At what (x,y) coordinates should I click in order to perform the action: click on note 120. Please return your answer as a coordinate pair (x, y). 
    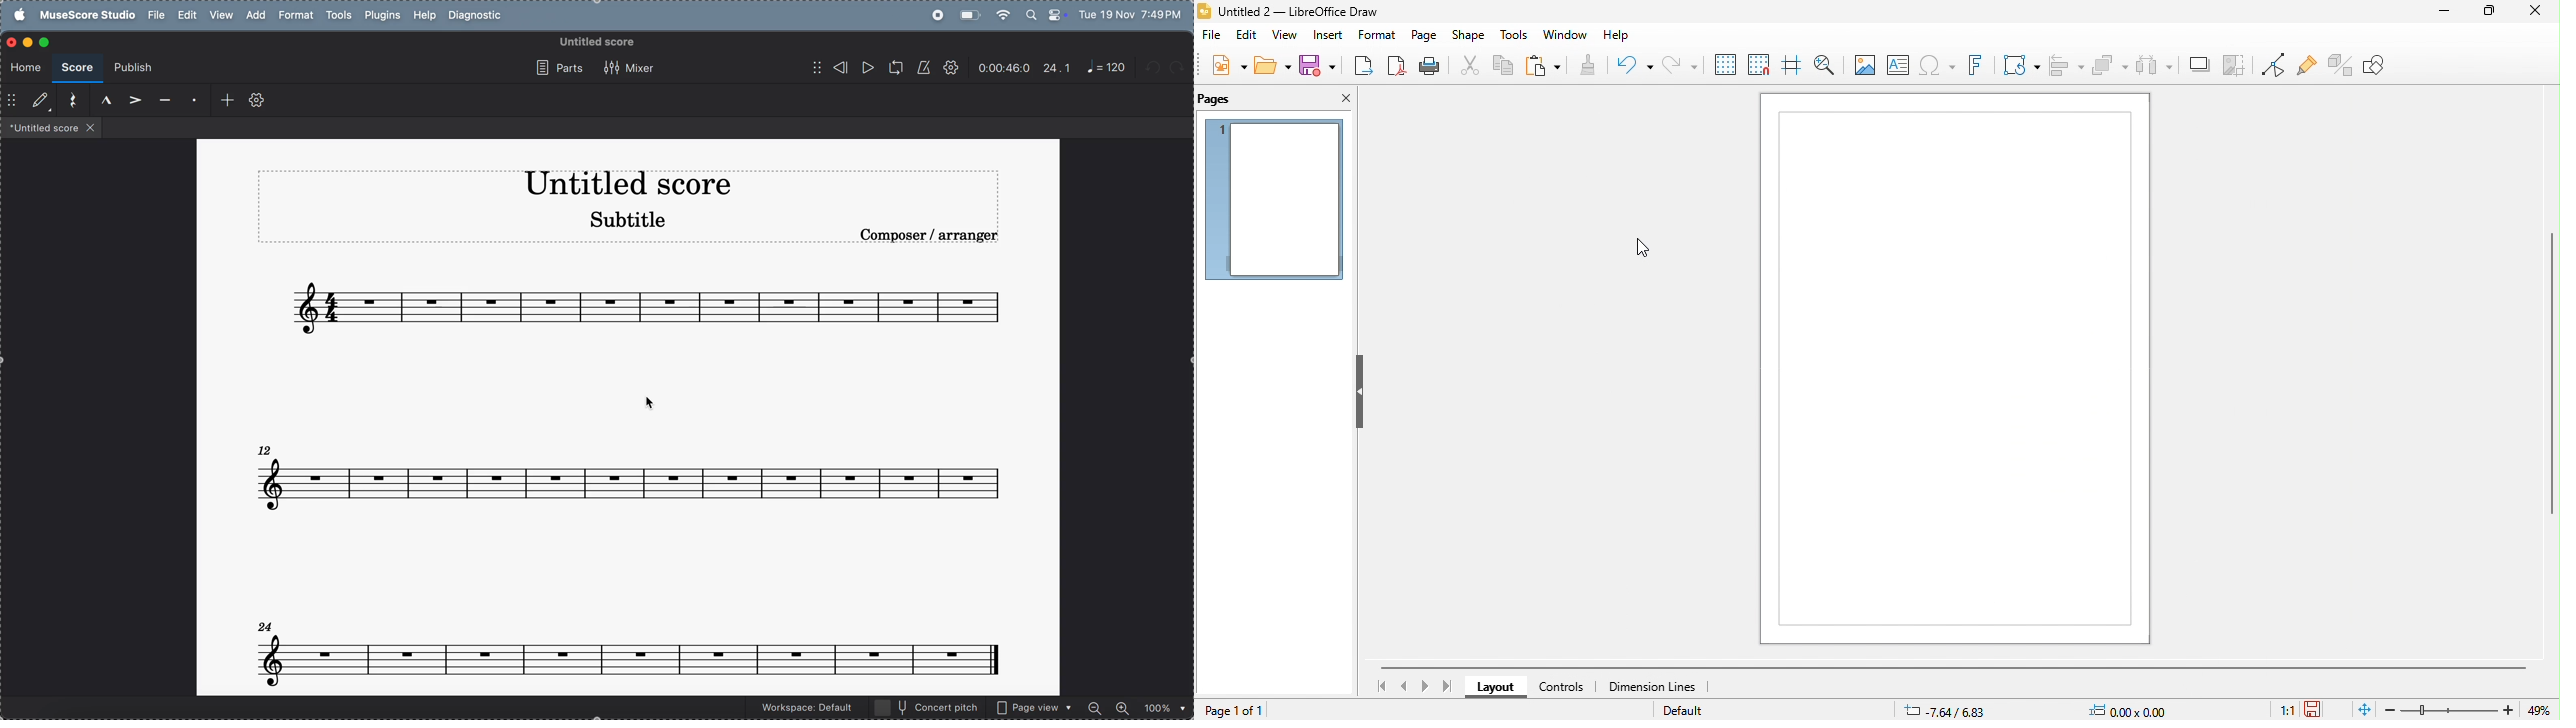
    Looking at the image, I should click on (1107, 68).